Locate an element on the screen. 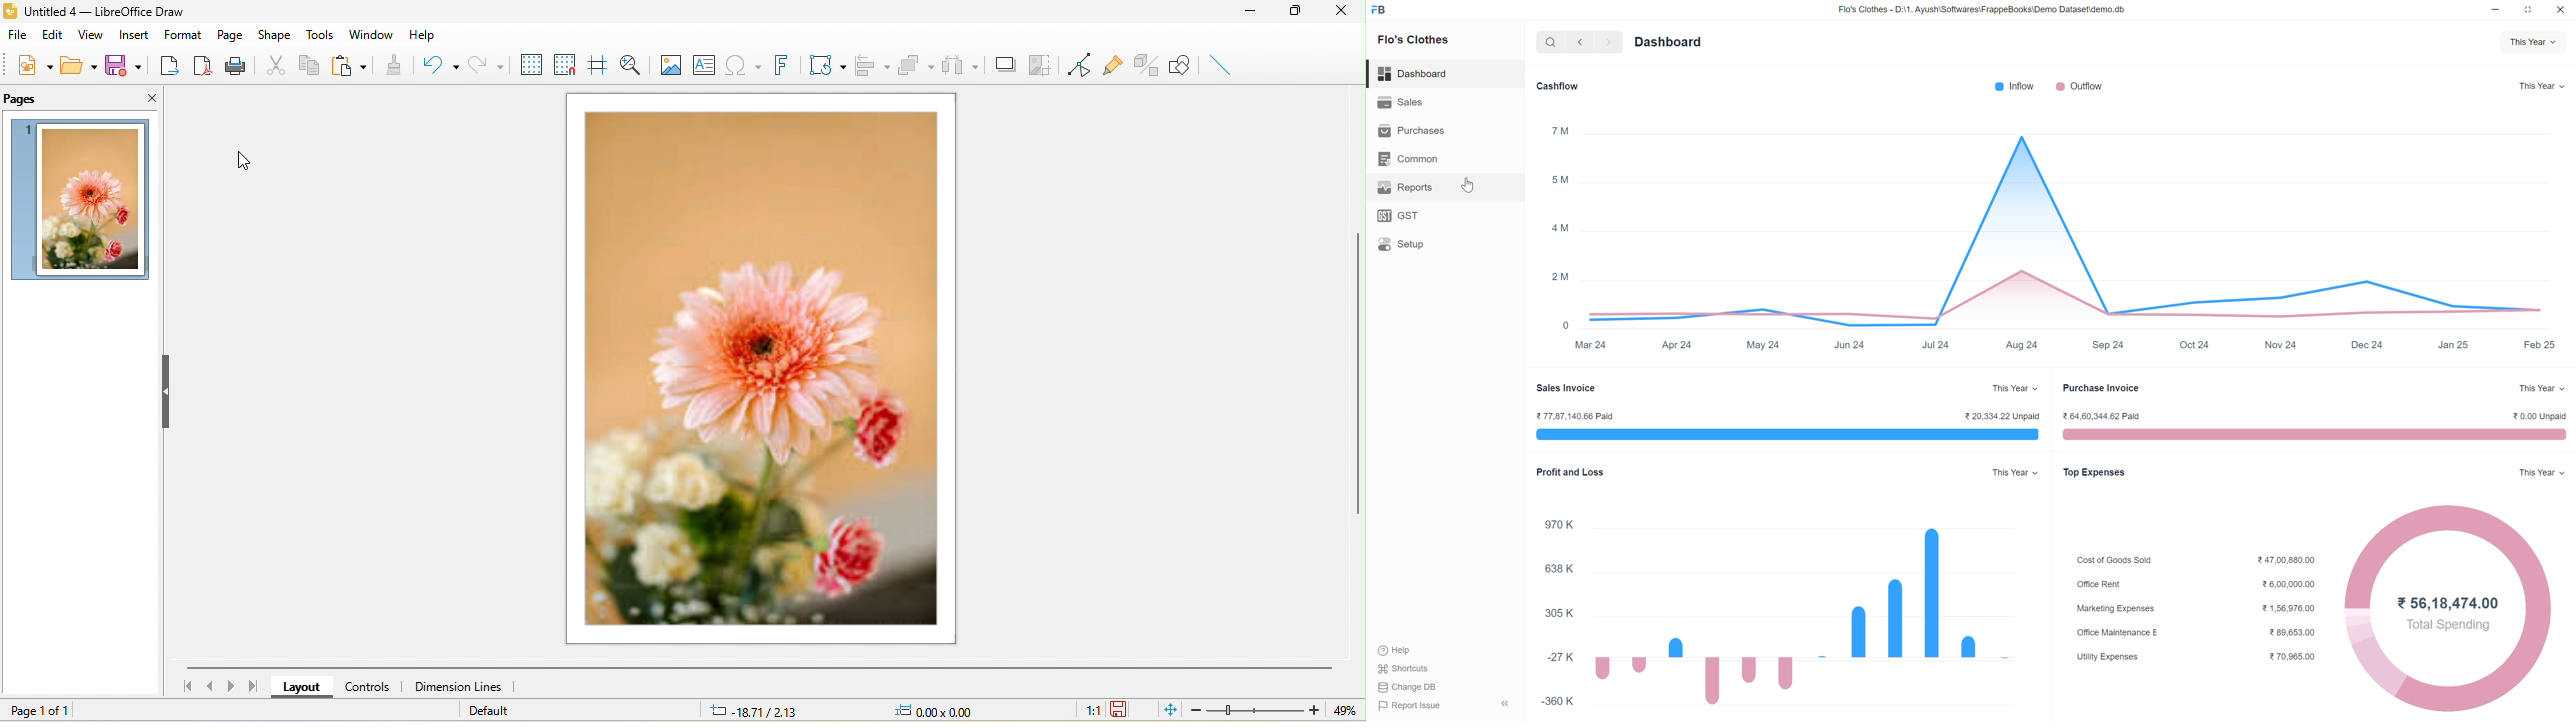  graph is located at coordinates (1794, 618).